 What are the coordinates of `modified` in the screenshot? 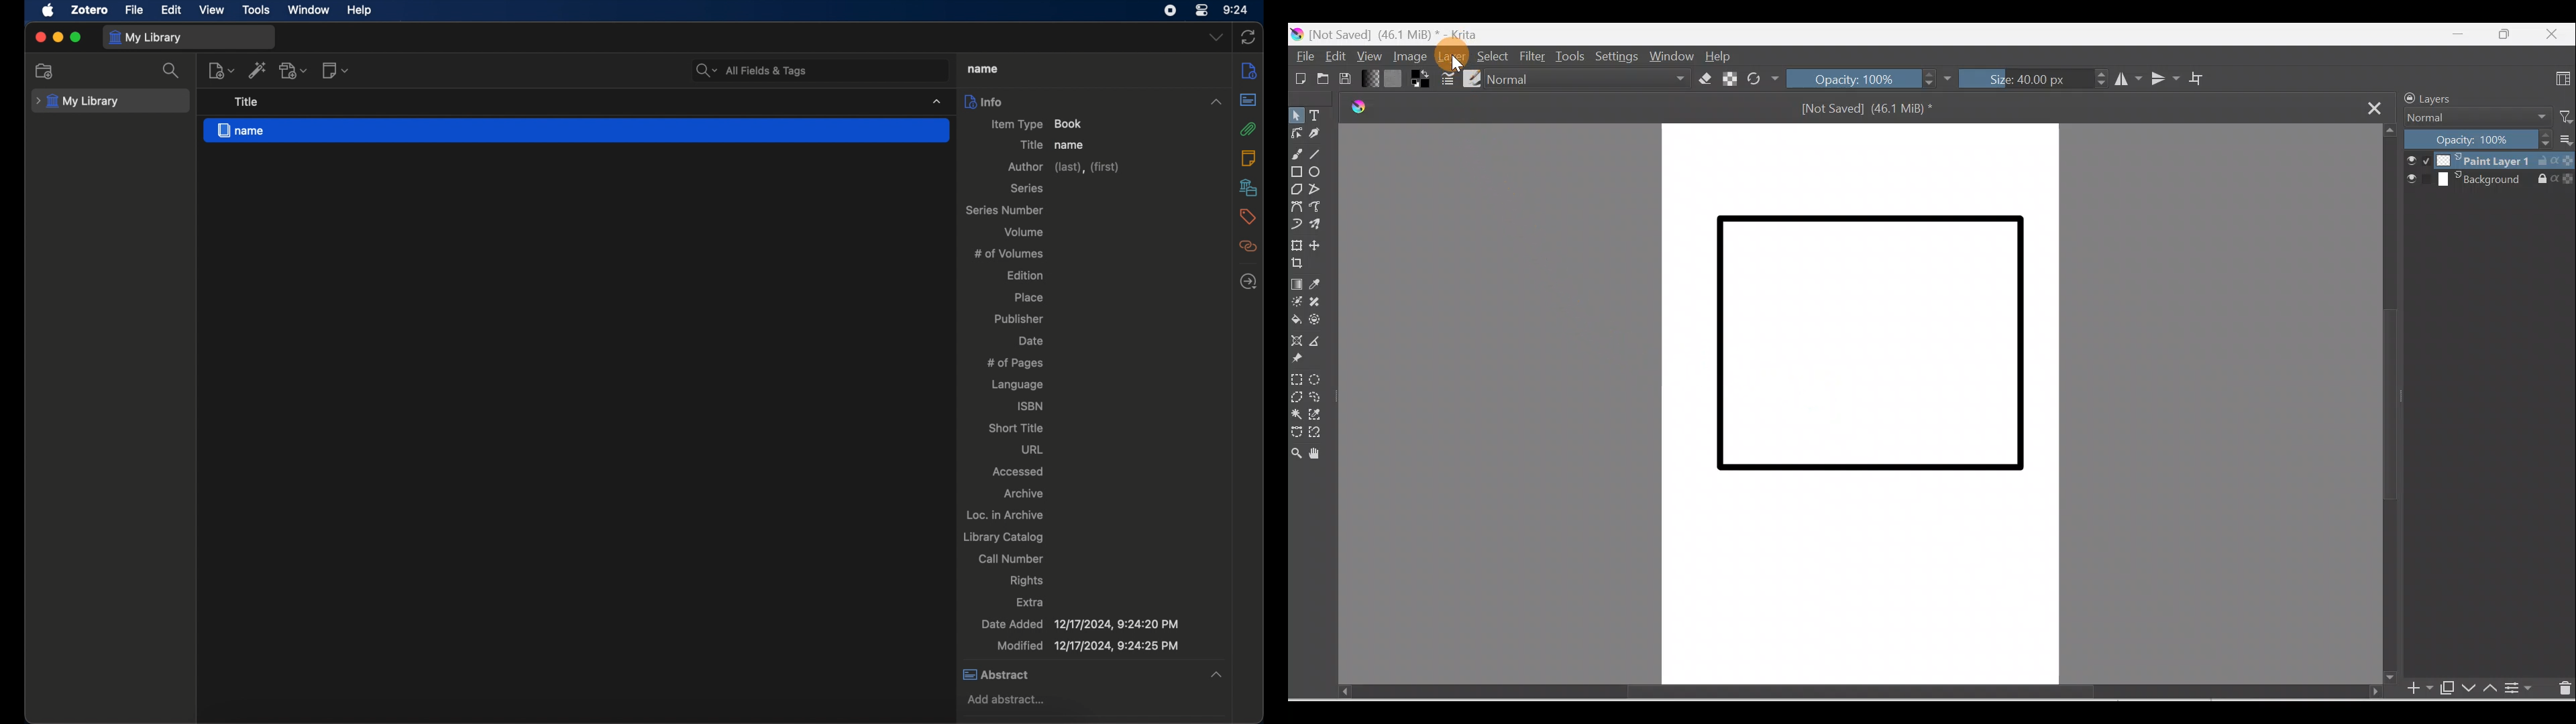 It's located at (1088, 647).